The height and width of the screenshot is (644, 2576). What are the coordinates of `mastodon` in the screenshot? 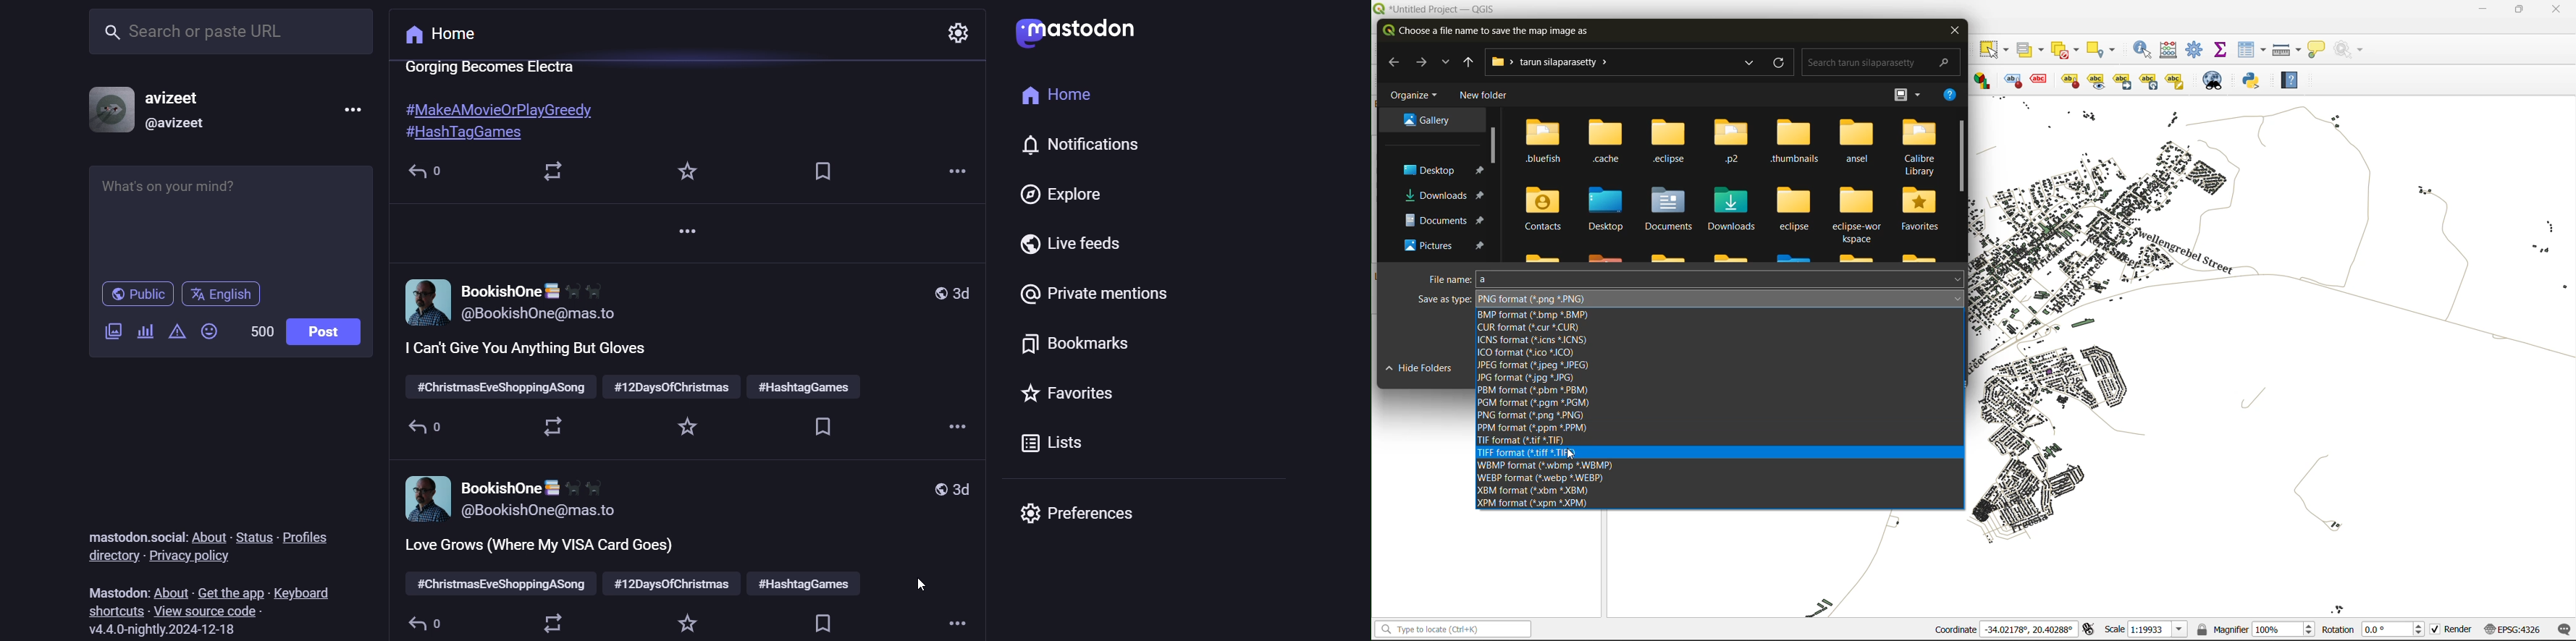 It's located at (118, 592).